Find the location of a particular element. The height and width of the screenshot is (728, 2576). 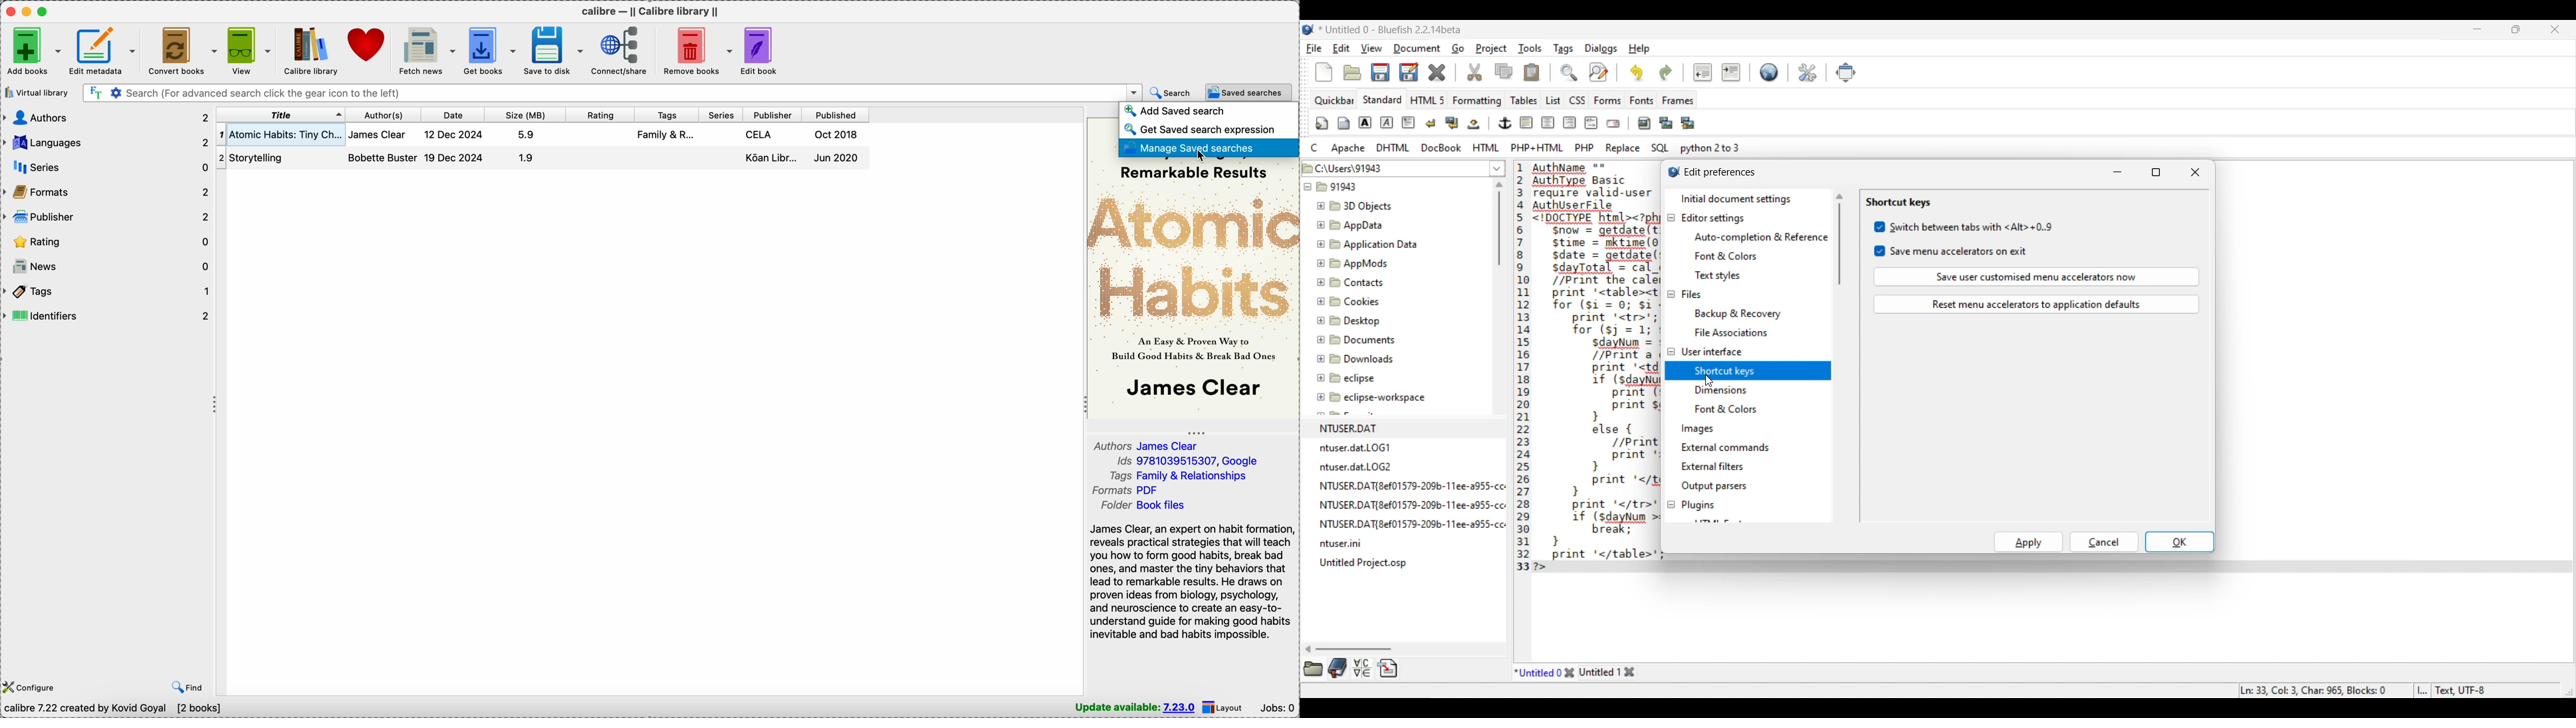

Output parsers is located at coordinates (1714, 487).